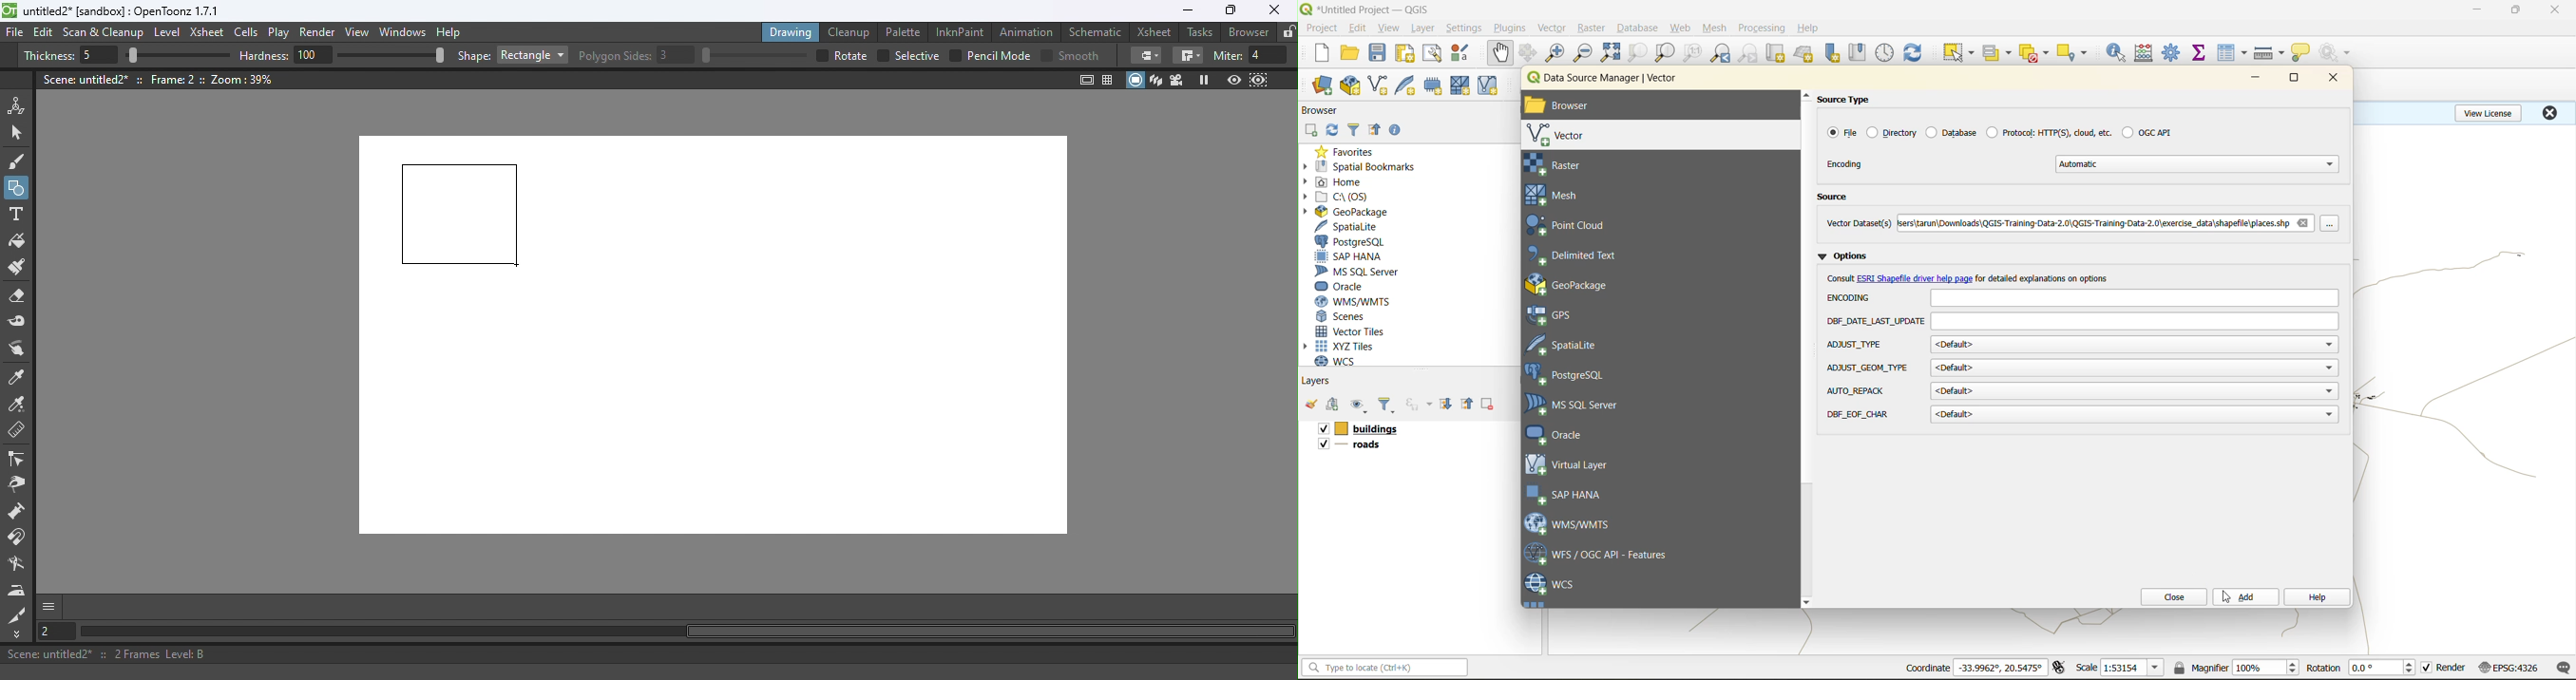 The width and height of the screenshot is (2576, 700). Describe the element at coordinates (474, 57) in the screenshot. I see `shape` at that location.